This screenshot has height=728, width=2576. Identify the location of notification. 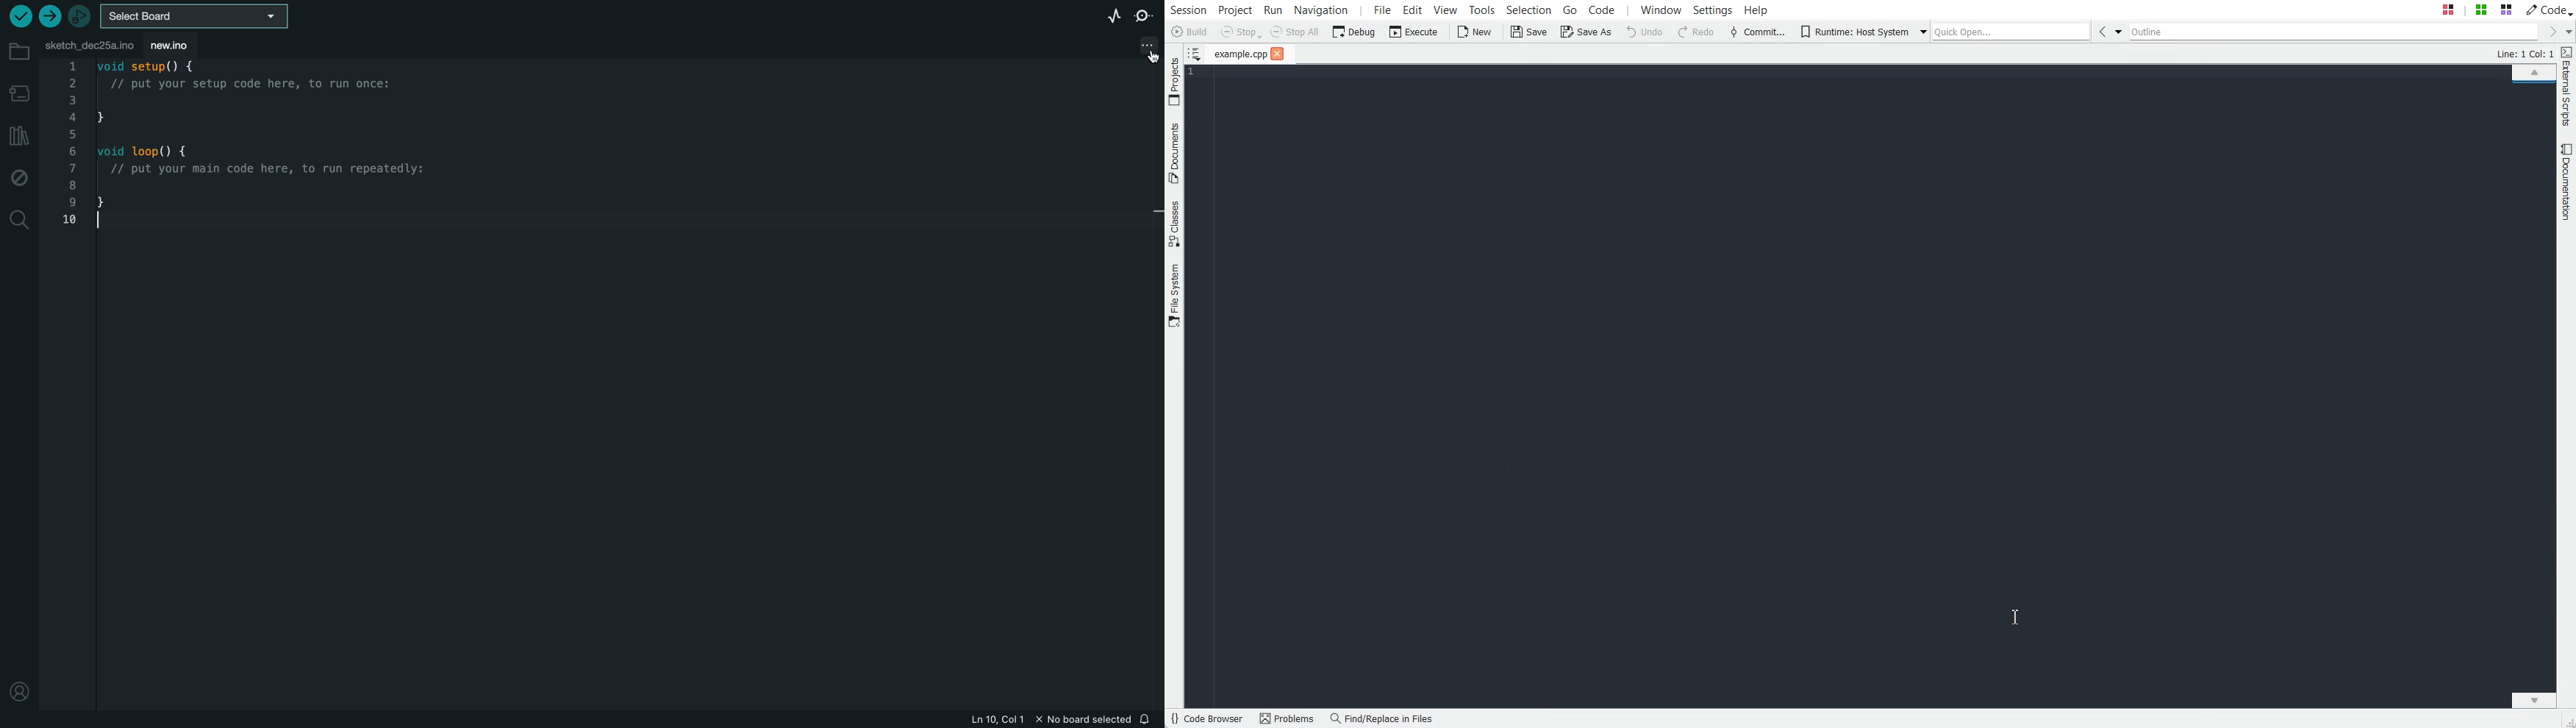
(1148, 719).